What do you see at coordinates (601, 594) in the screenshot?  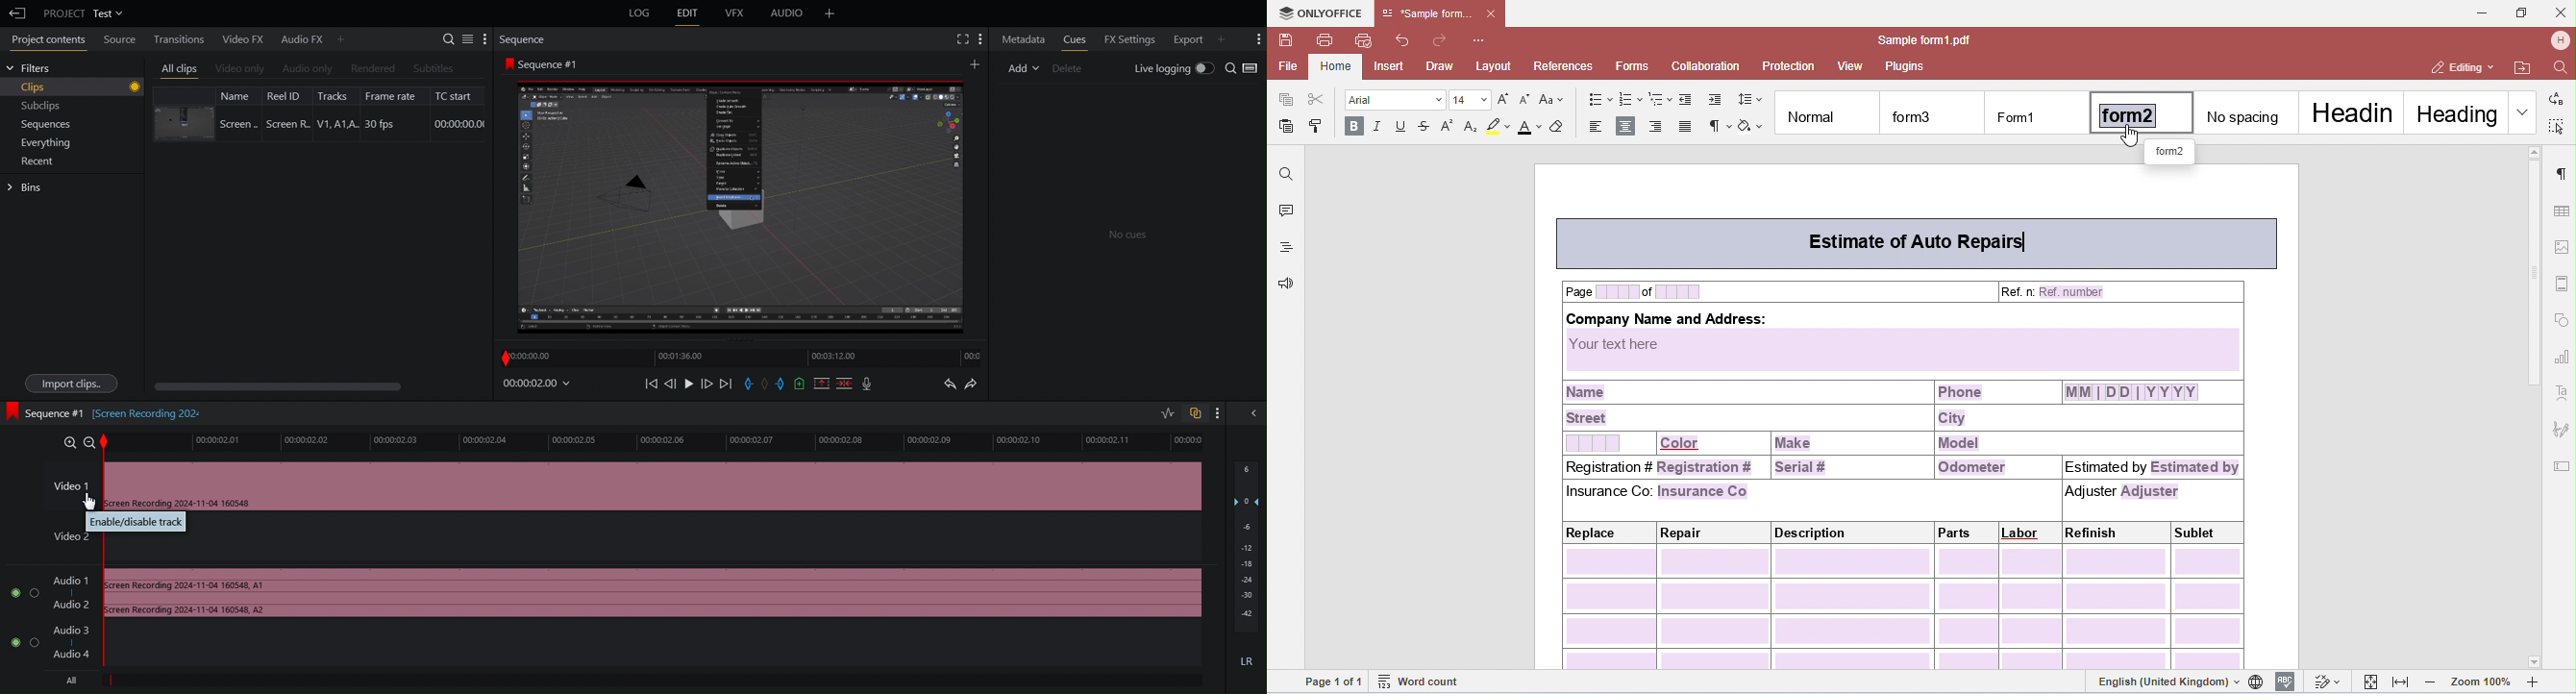 I see `Audio Track 1` at bounding box center [601, 594].